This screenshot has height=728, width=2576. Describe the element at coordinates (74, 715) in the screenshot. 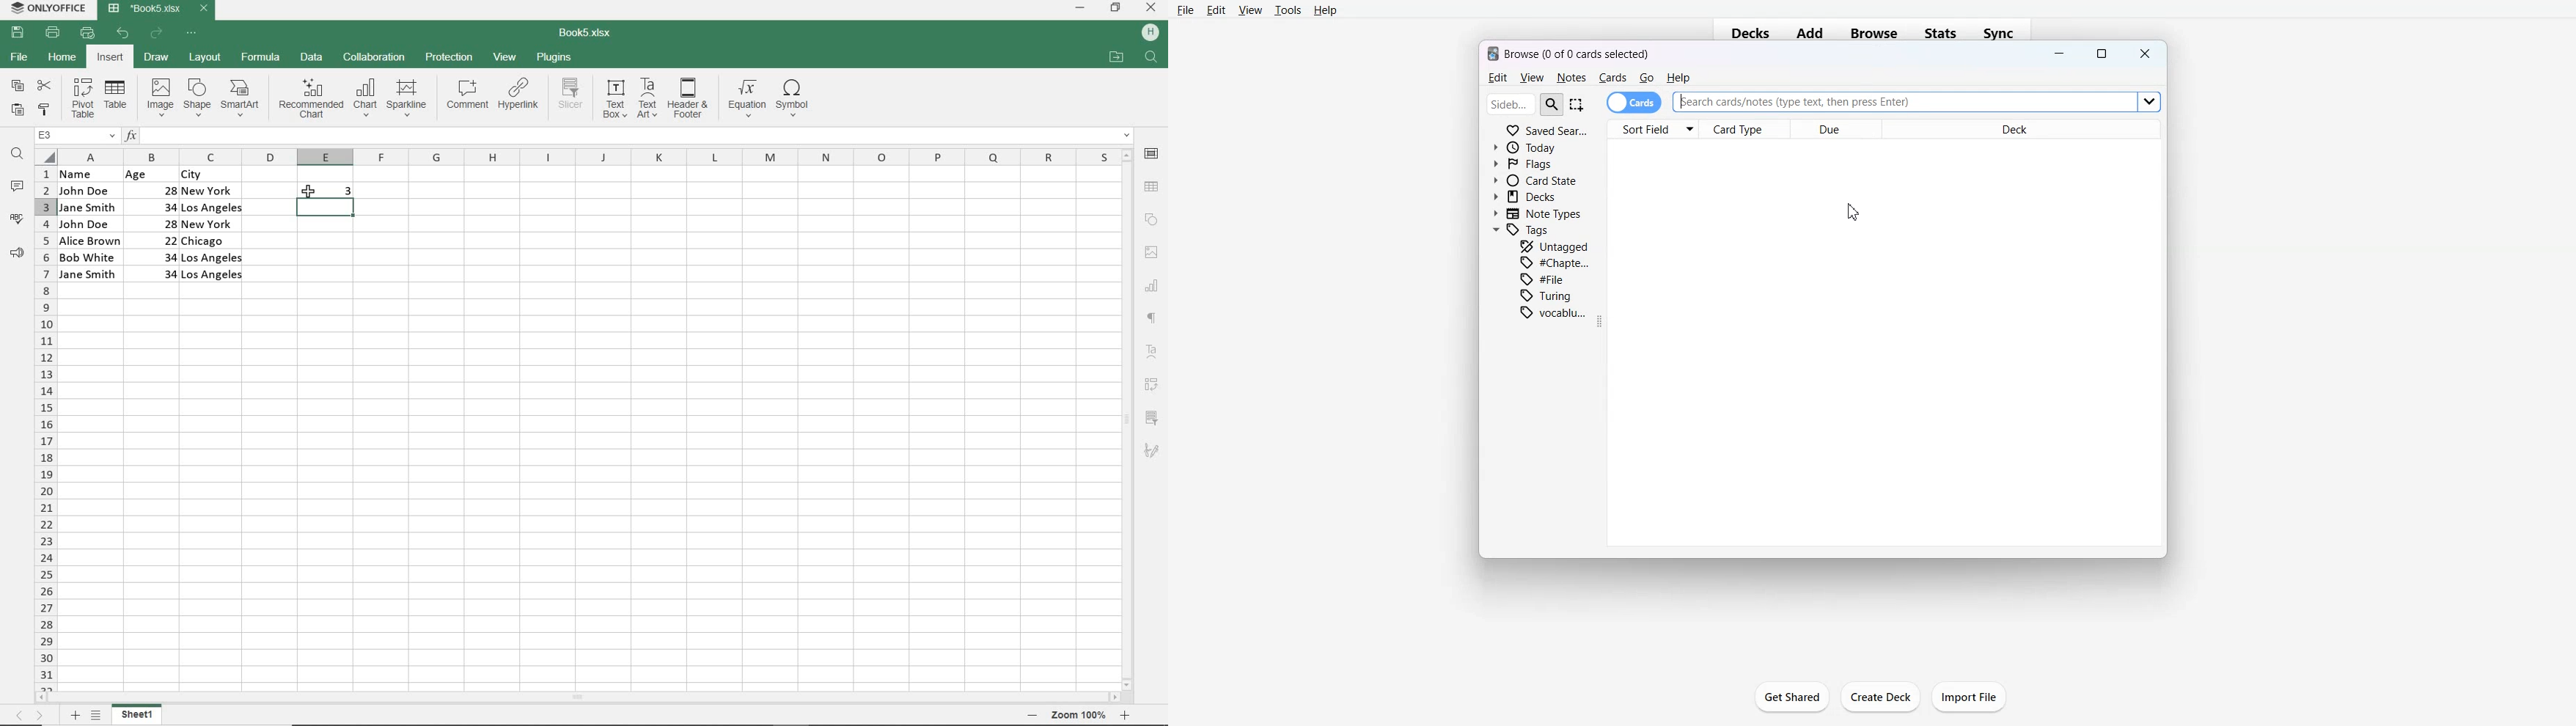

I see `ADD SHEETS` at that location.